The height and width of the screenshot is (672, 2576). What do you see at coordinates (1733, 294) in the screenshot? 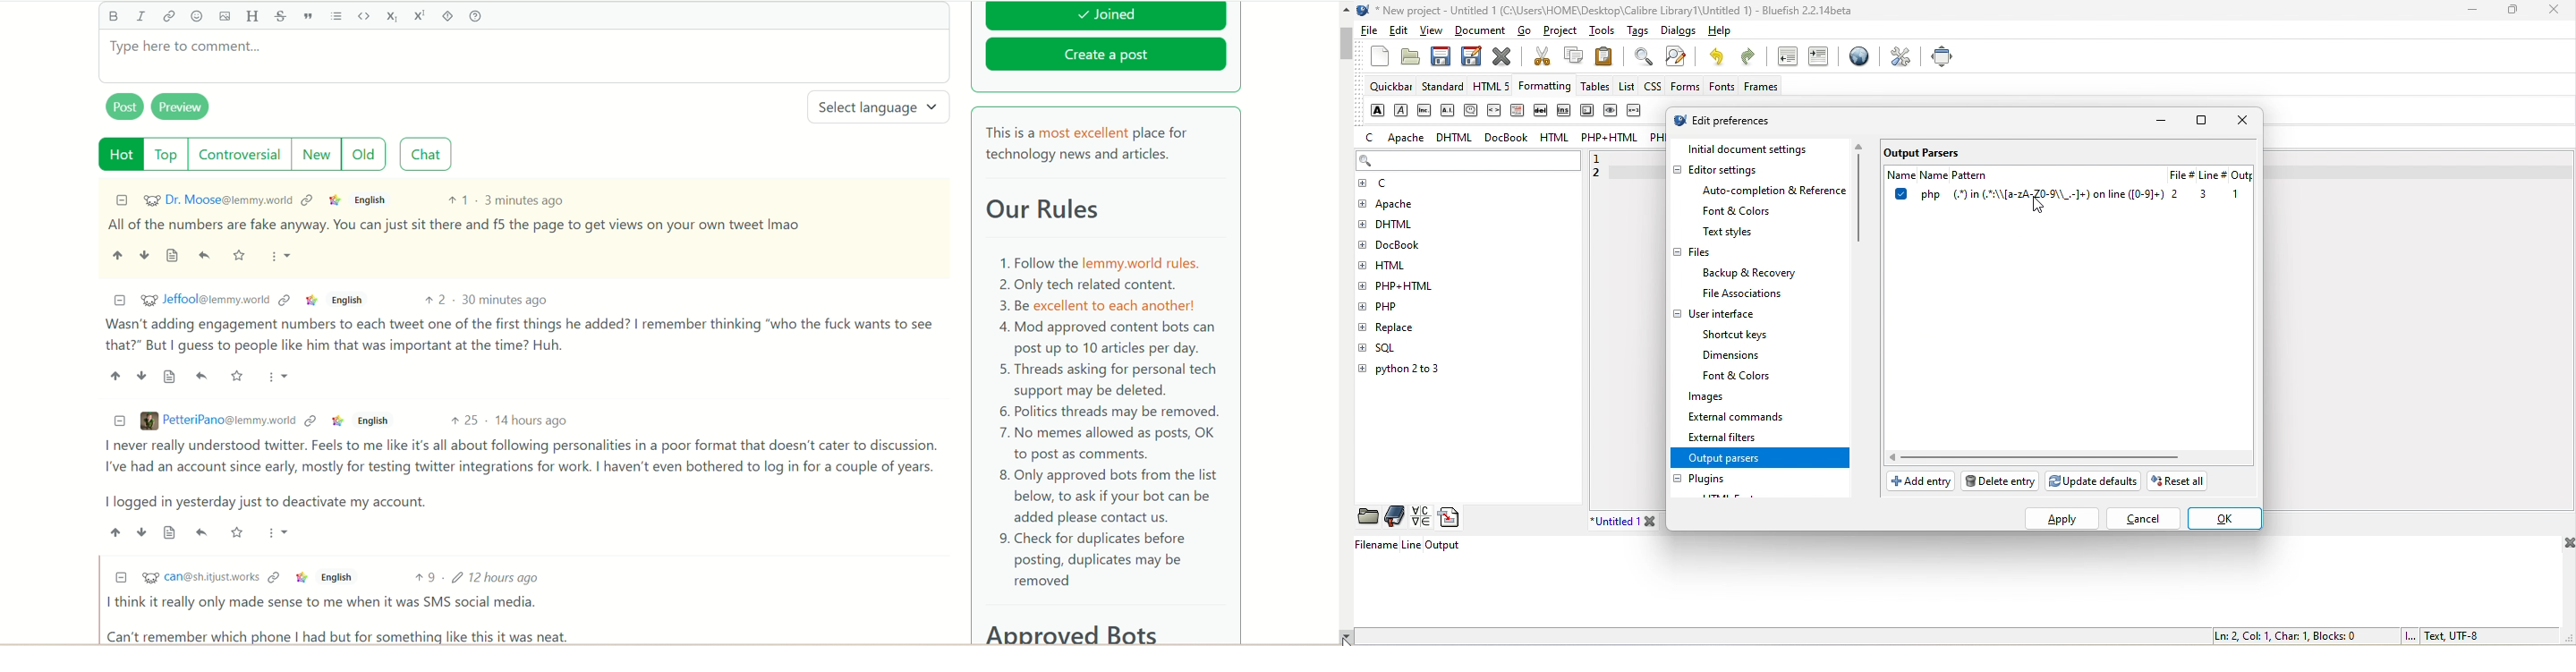
I see `file associations` at bounding box center [1733, 294].